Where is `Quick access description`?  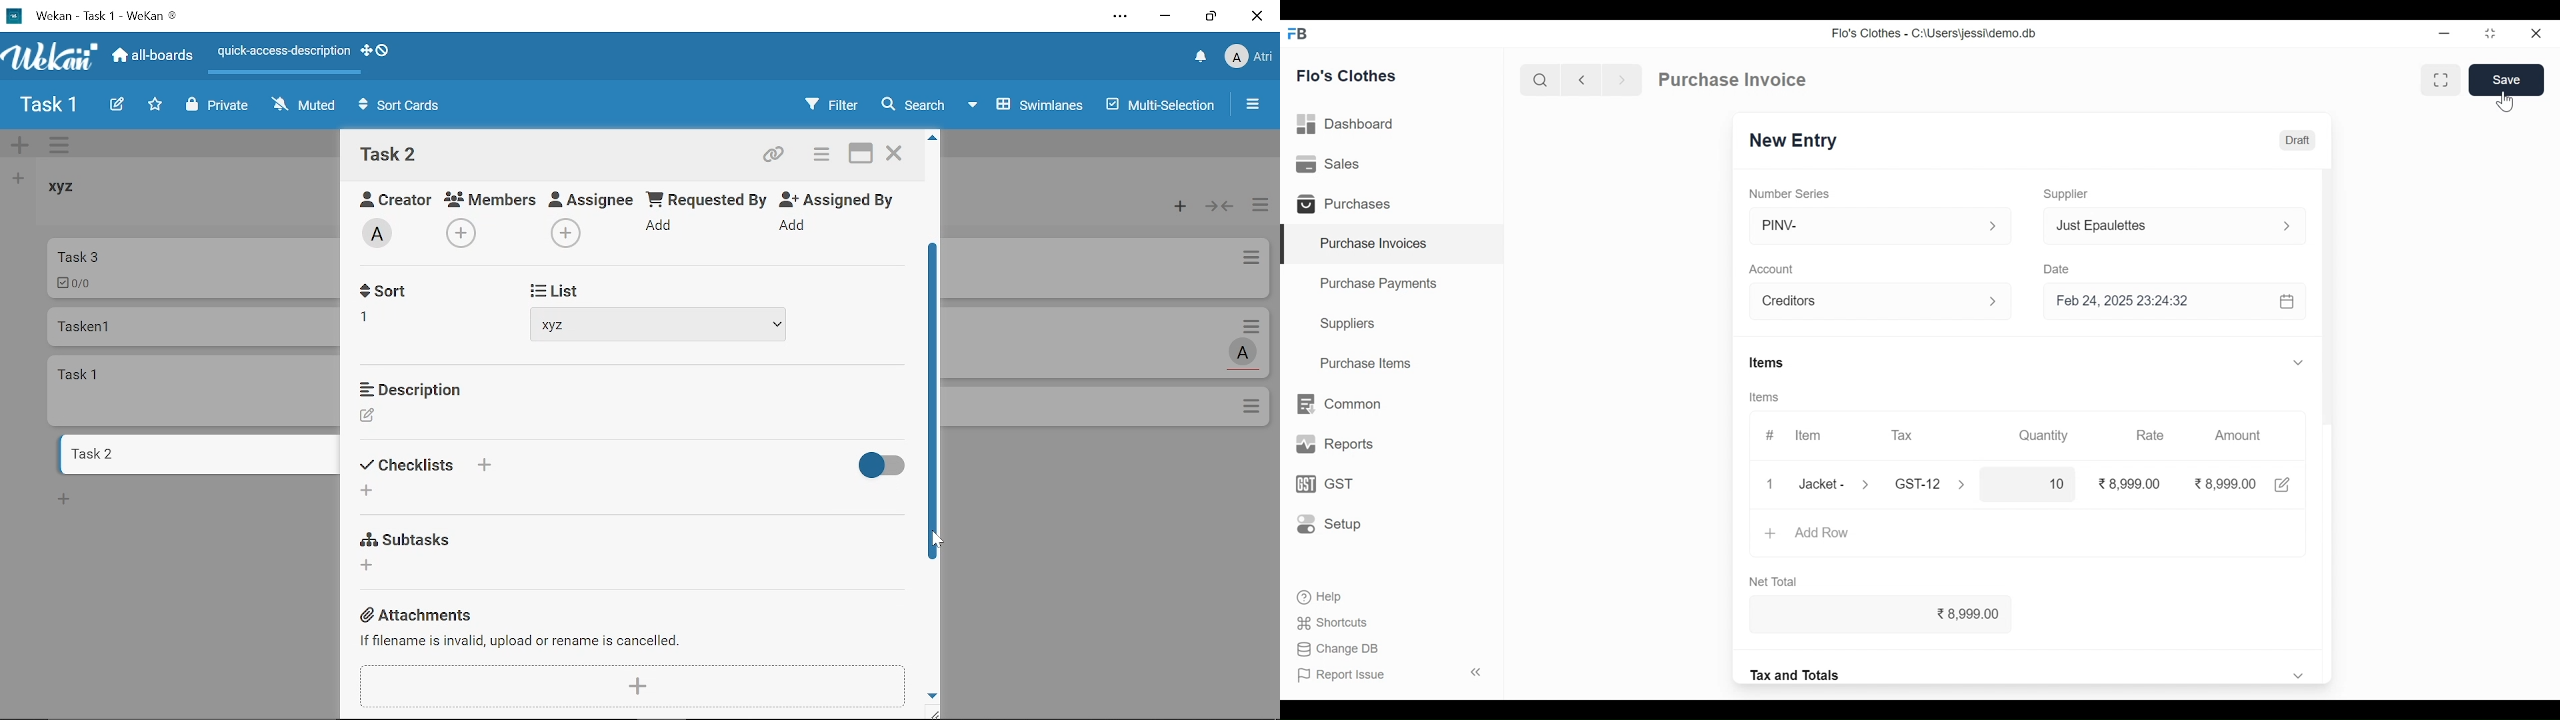
Quick access description is located at coordinates (280, 55).